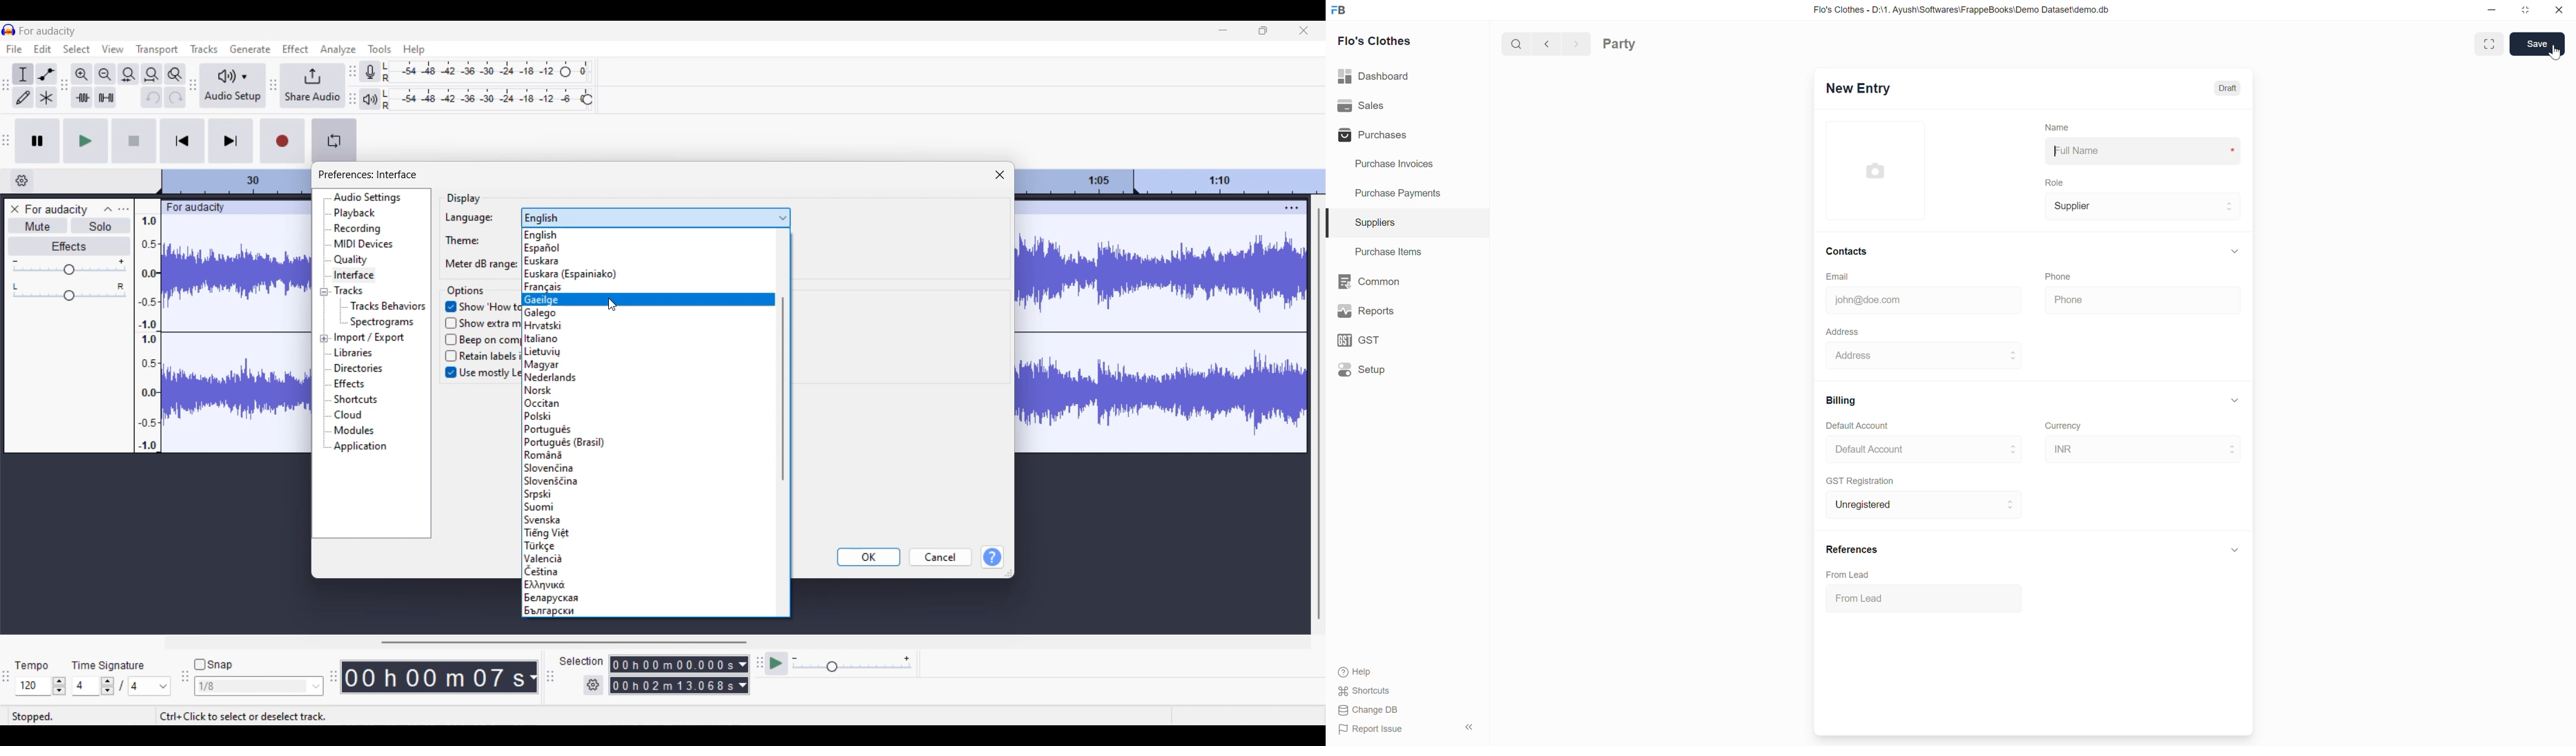 This screenshot has width=2576, height=756. I want to click on Suppliers, so click(1407, 223).